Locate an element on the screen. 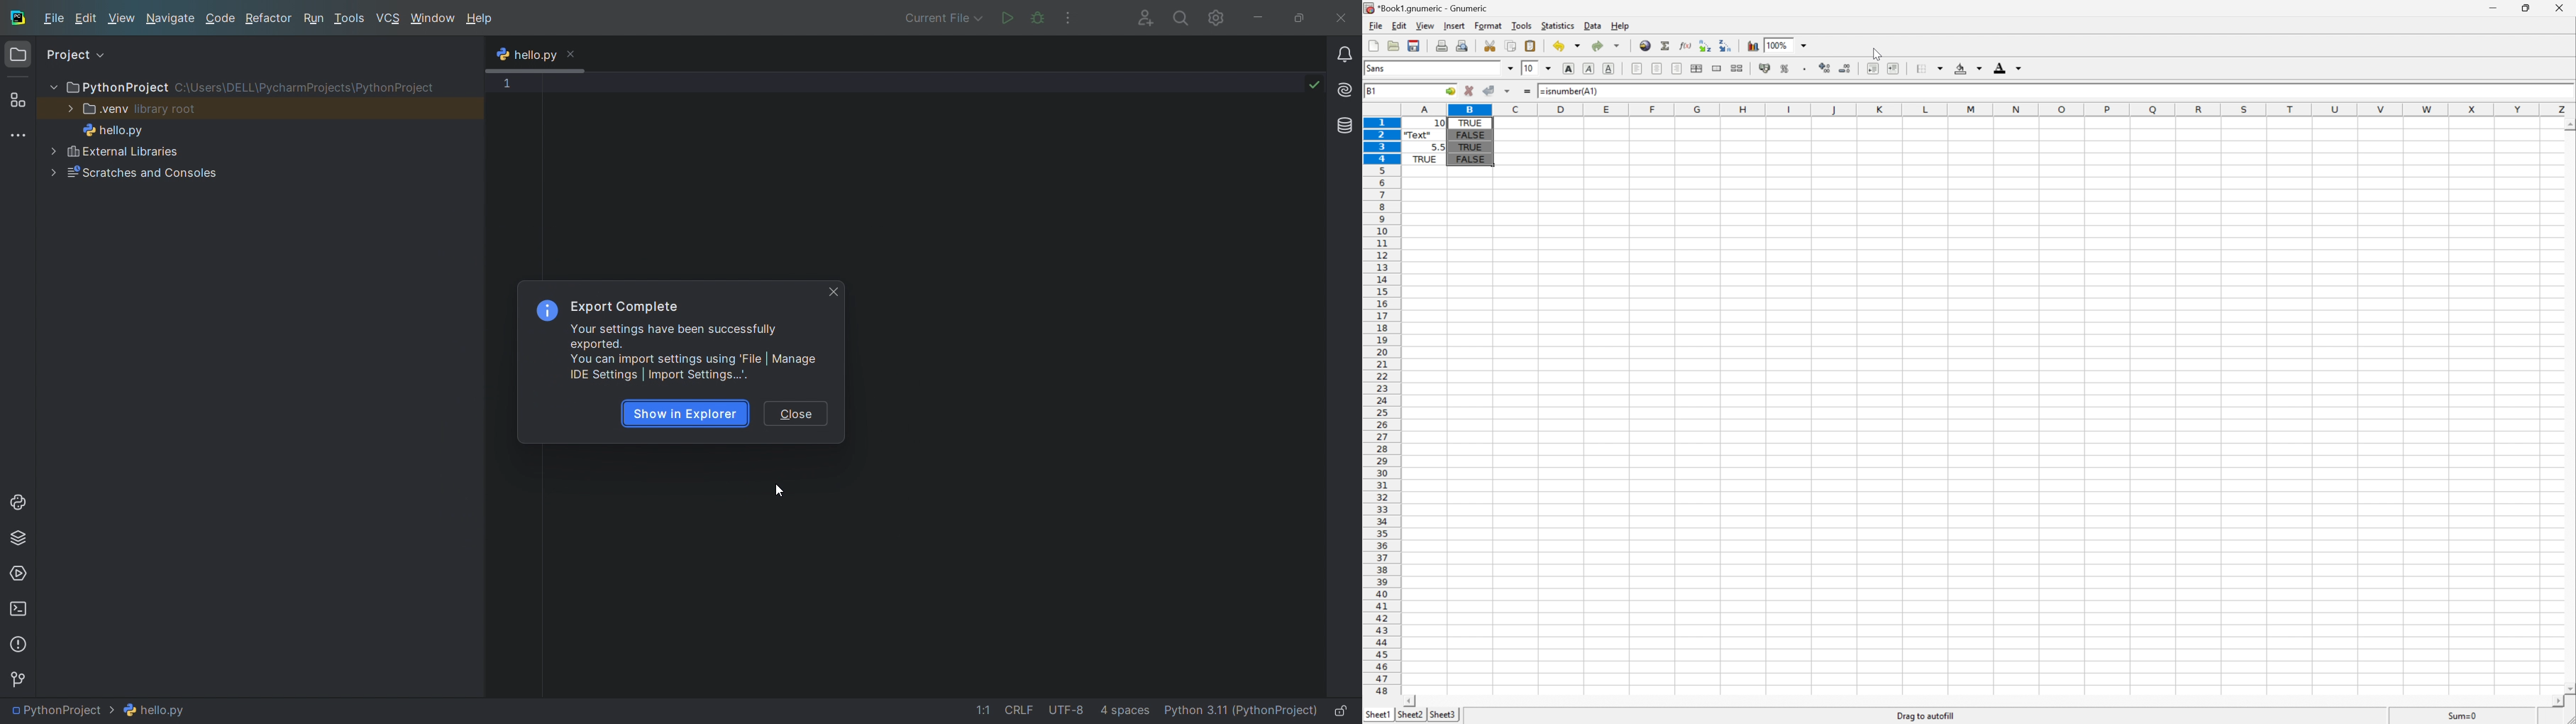 The width and height of the screenshot is (2576, 728). Split Ranges of merged cells is located at coordinates (1736, 68).